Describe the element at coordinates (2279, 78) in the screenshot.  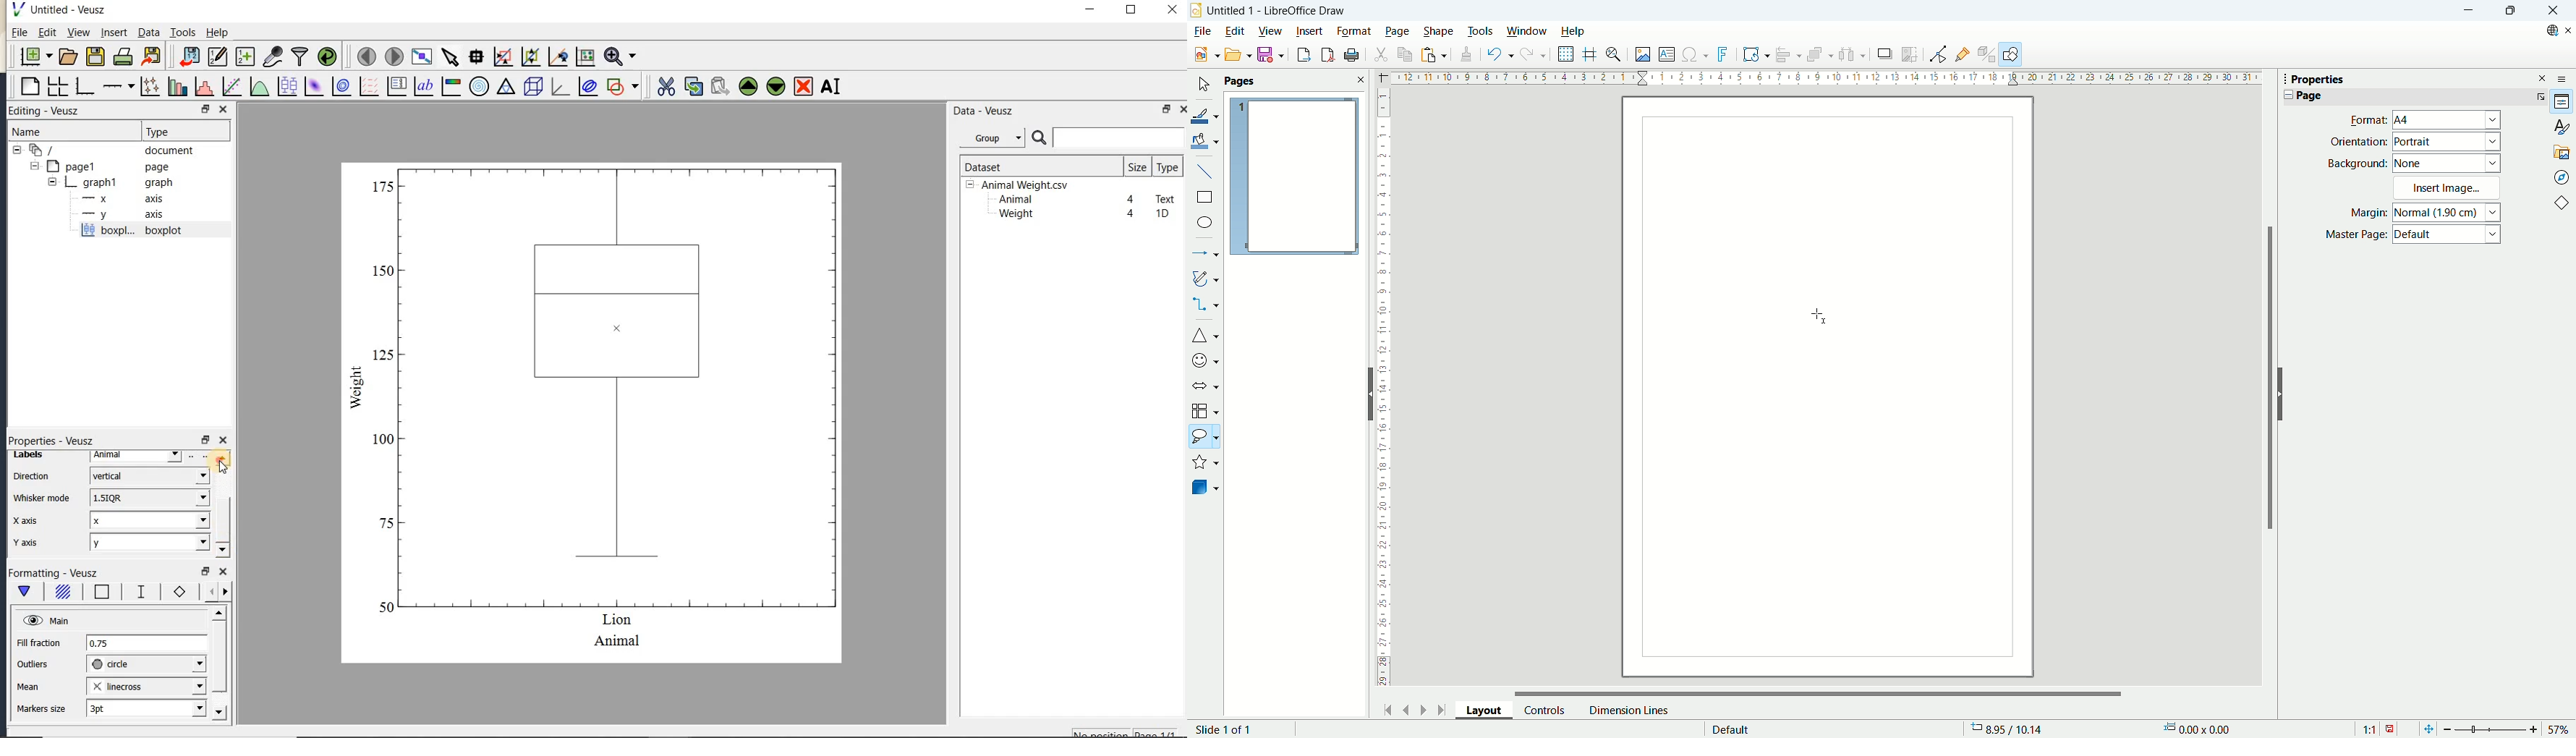
I see `Tooltip drag` at that location.